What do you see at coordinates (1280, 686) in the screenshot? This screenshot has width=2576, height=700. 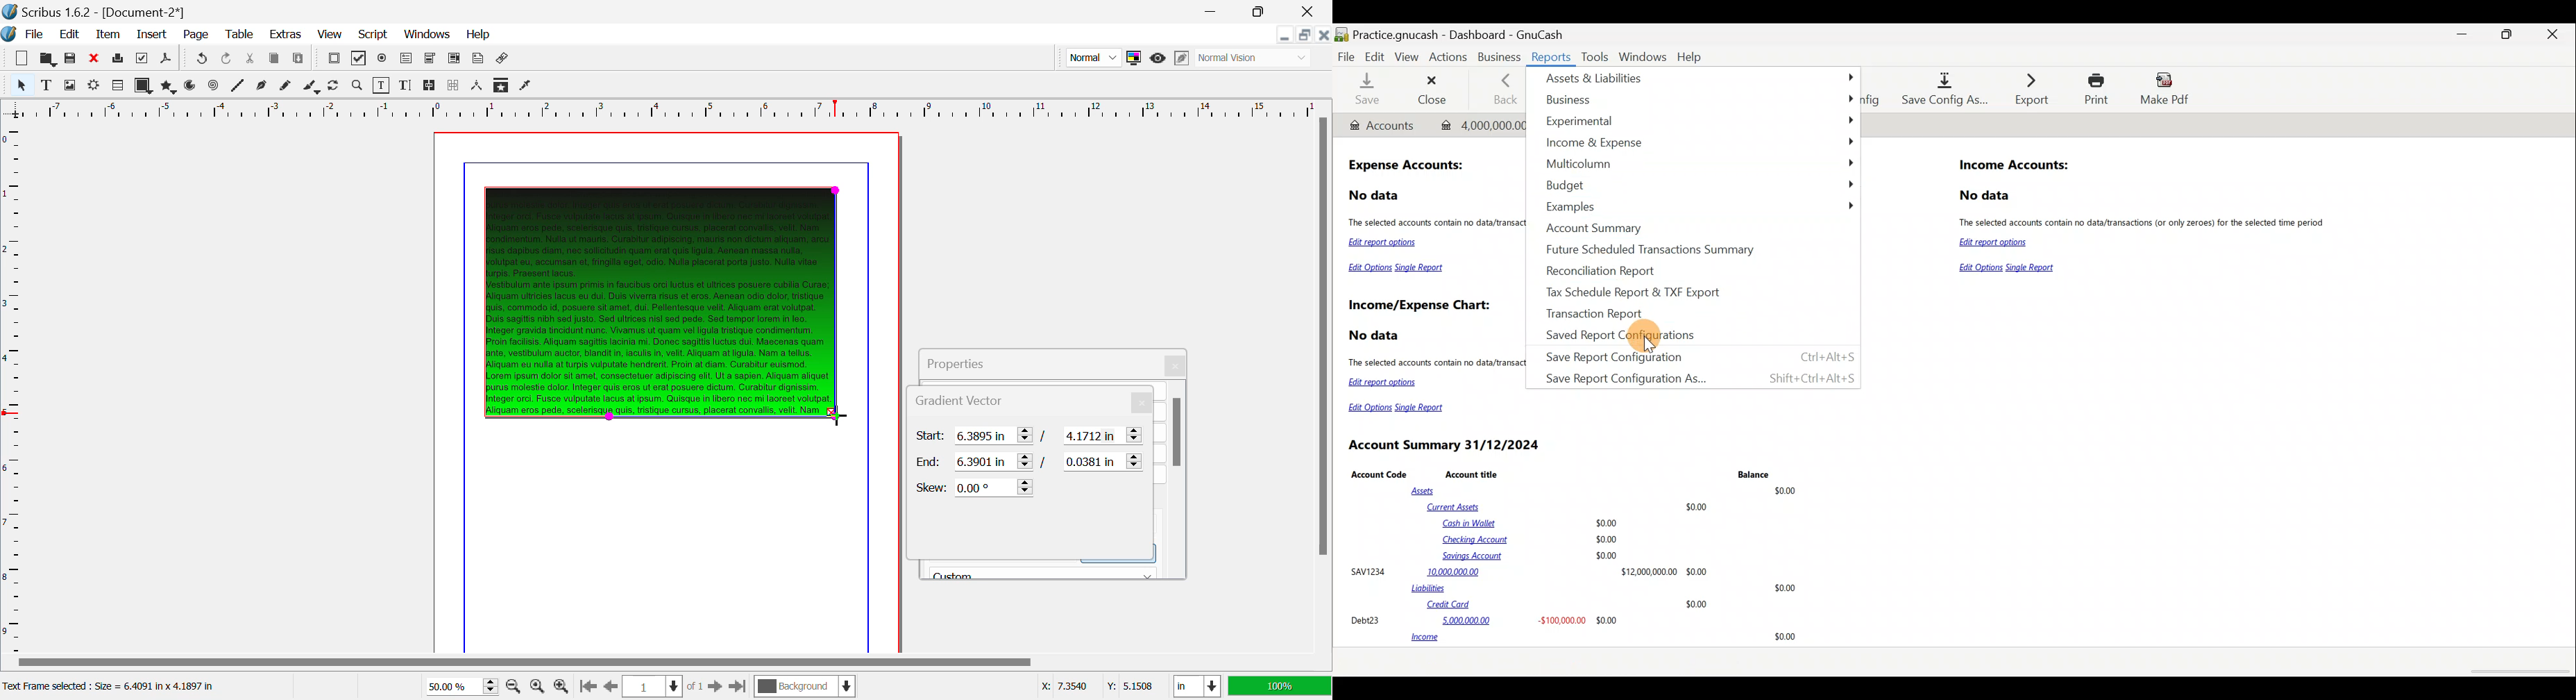 I see `Display Appearance` at bounding box center [1280, 686].